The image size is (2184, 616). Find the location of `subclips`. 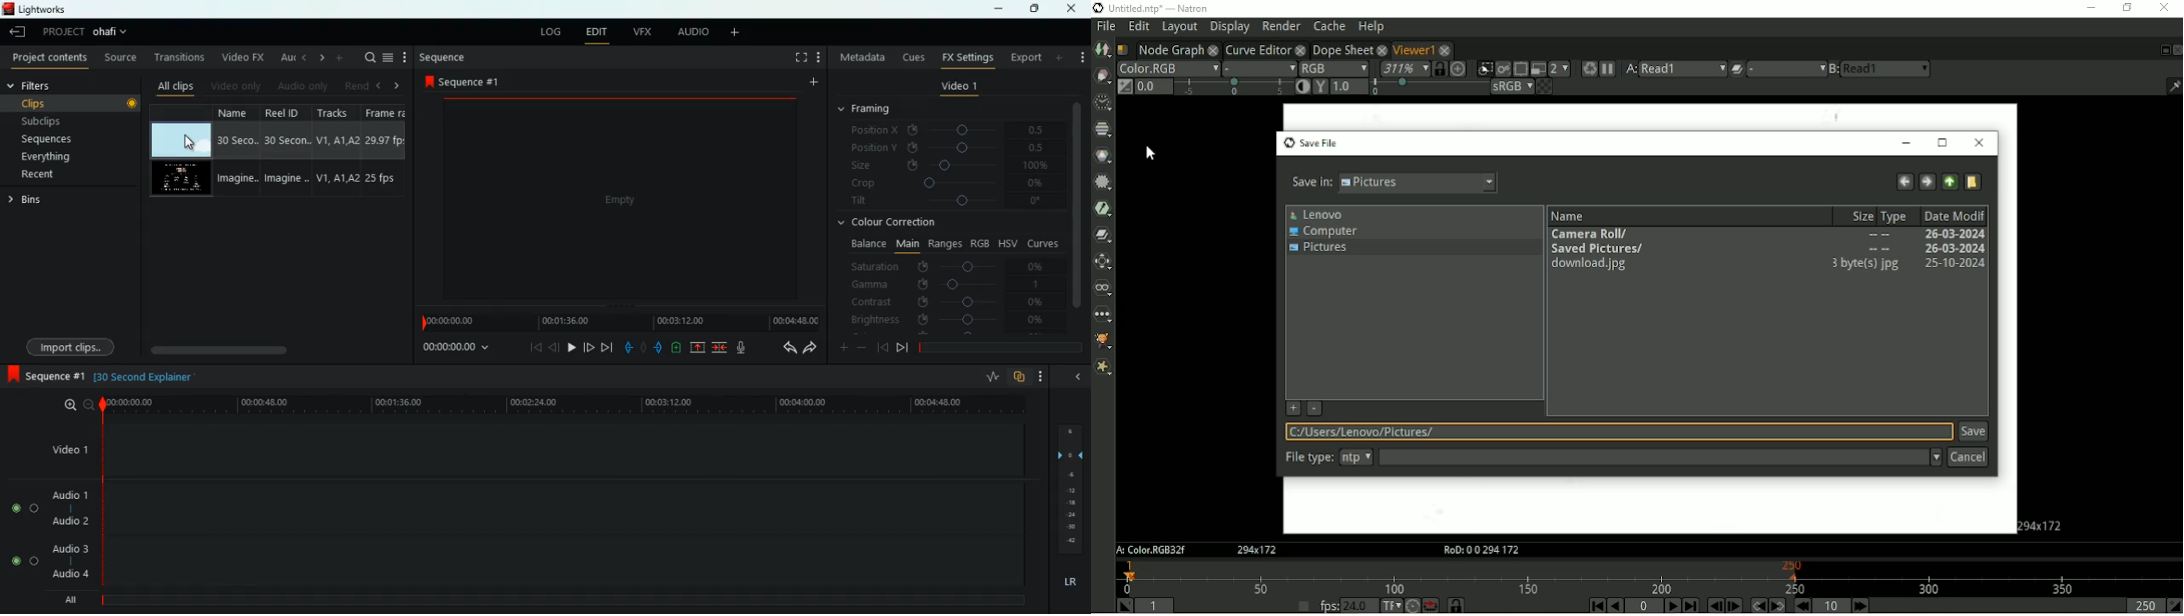

subclips is located at coordinates (71, 120).